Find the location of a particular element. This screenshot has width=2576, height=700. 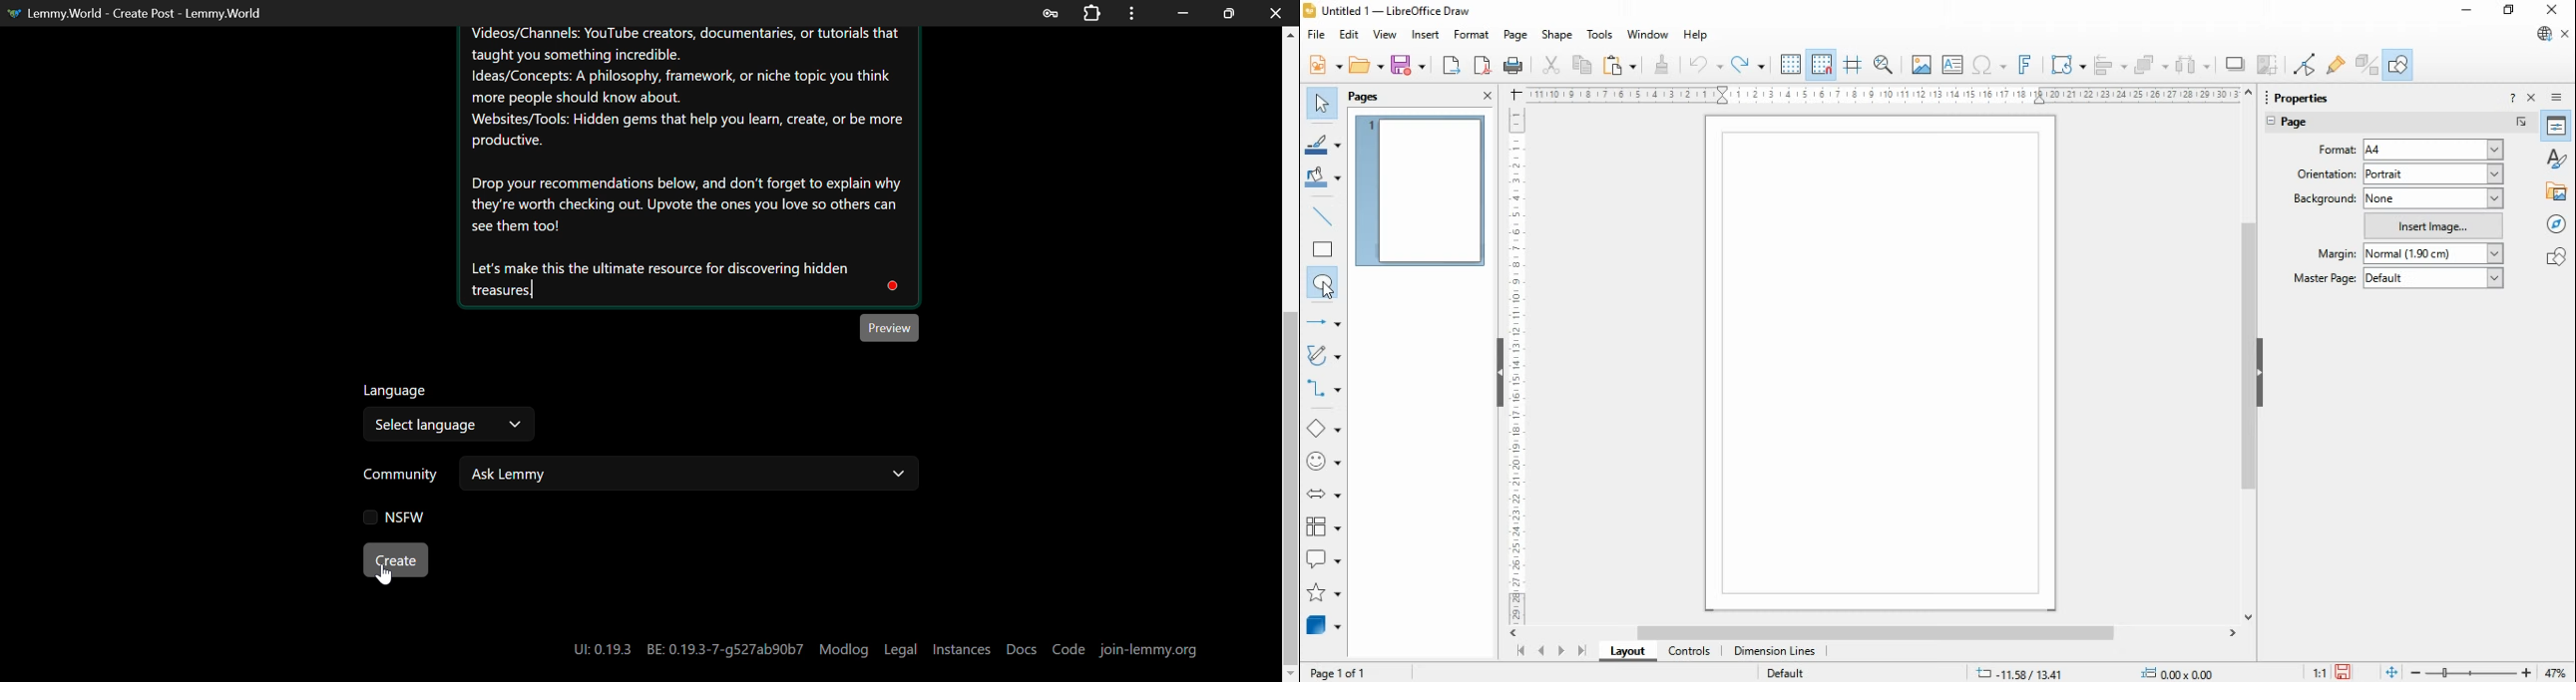

close panel is located at coordinates (1488, 95).